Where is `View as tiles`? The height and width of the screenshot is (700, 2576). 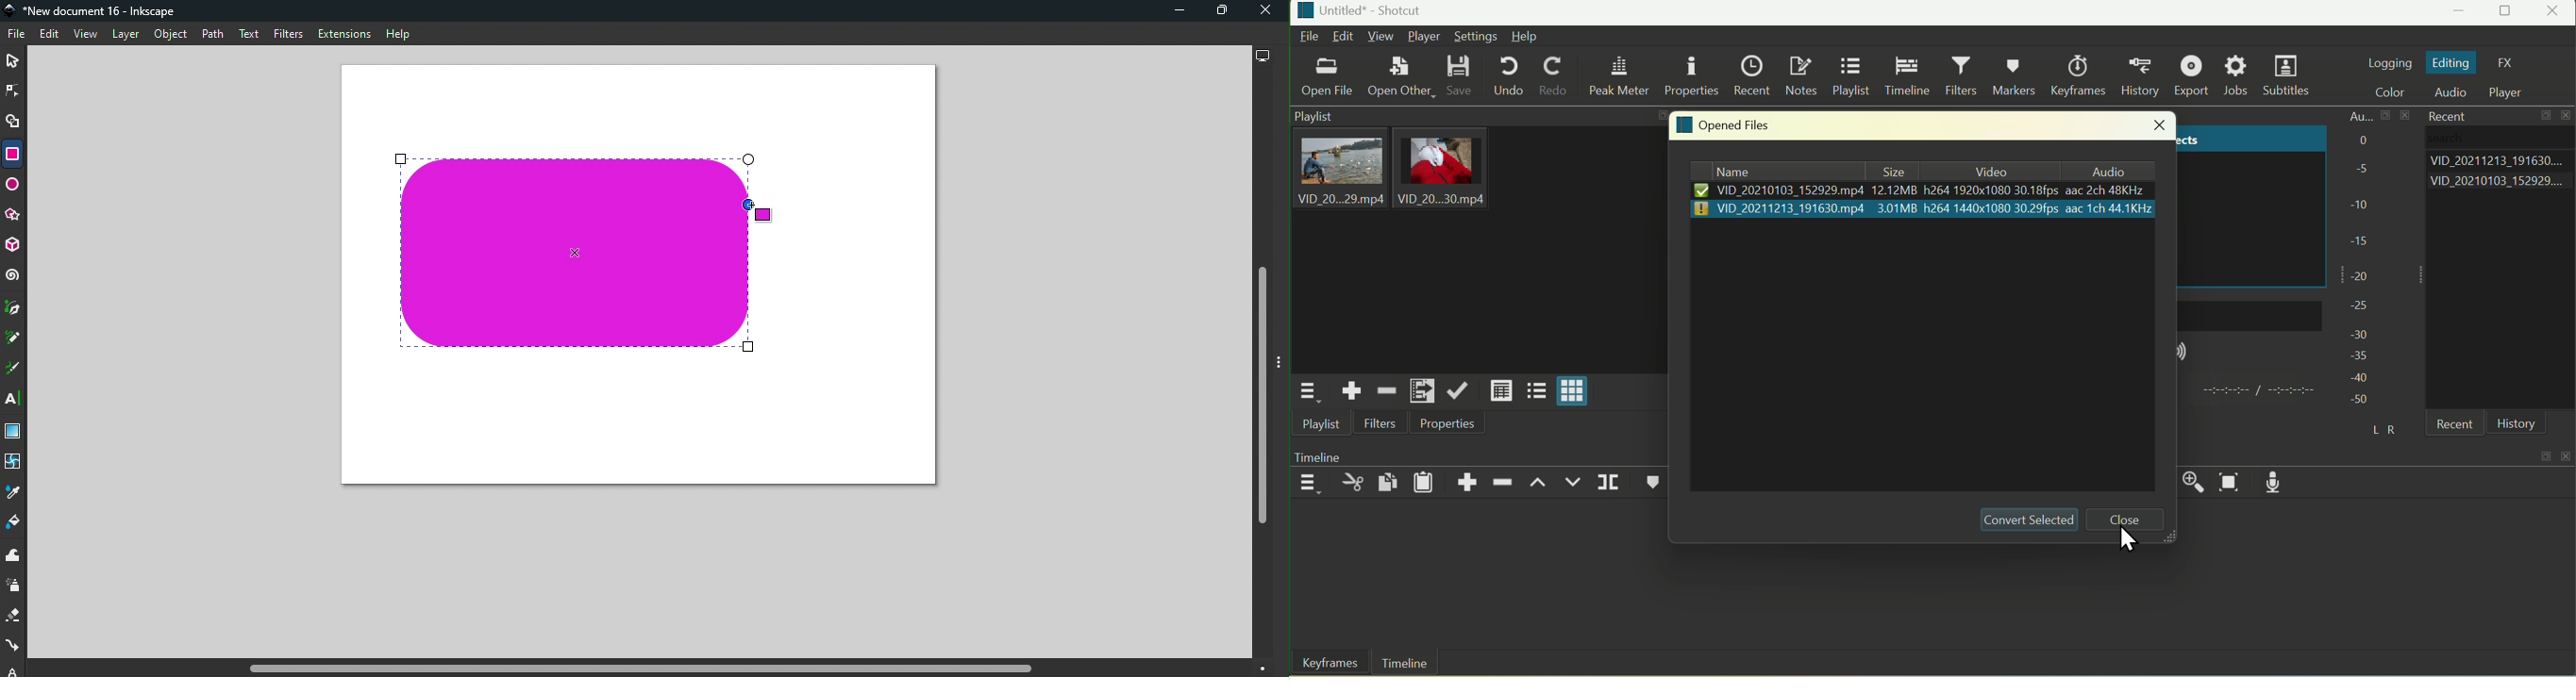
View as tiles is located at coordinates (1535, 392).